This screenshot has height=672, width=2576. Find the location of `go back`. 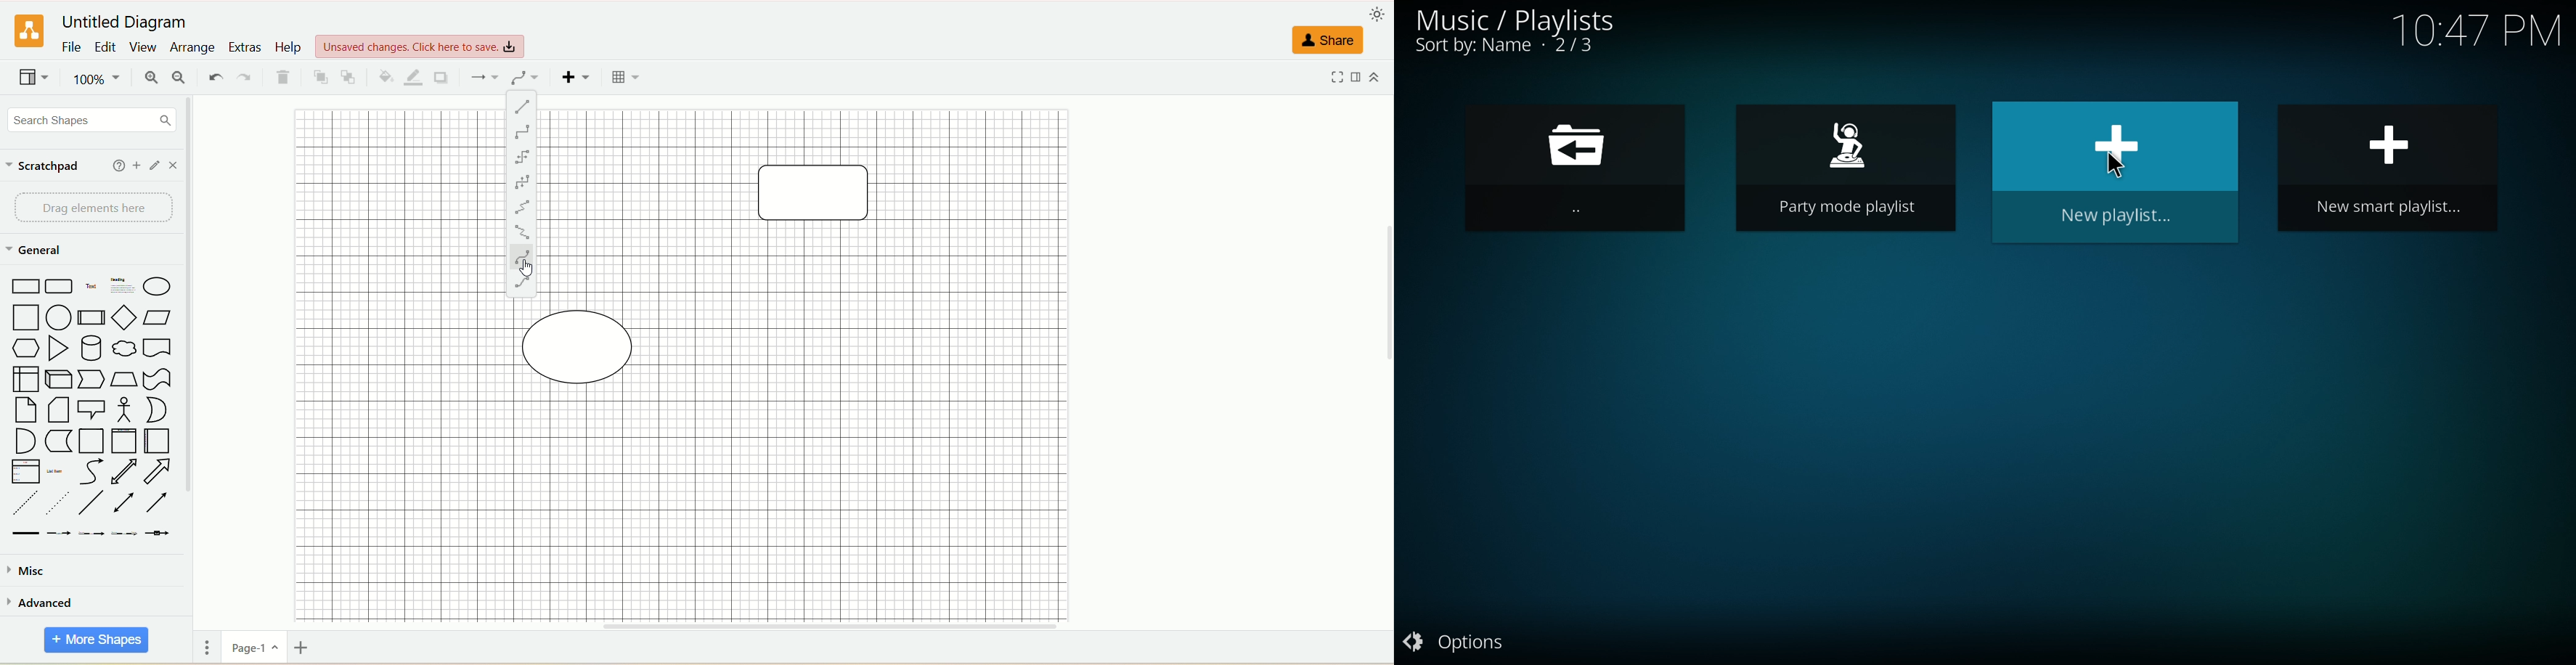

go back is located at coordinates (1573, 168).